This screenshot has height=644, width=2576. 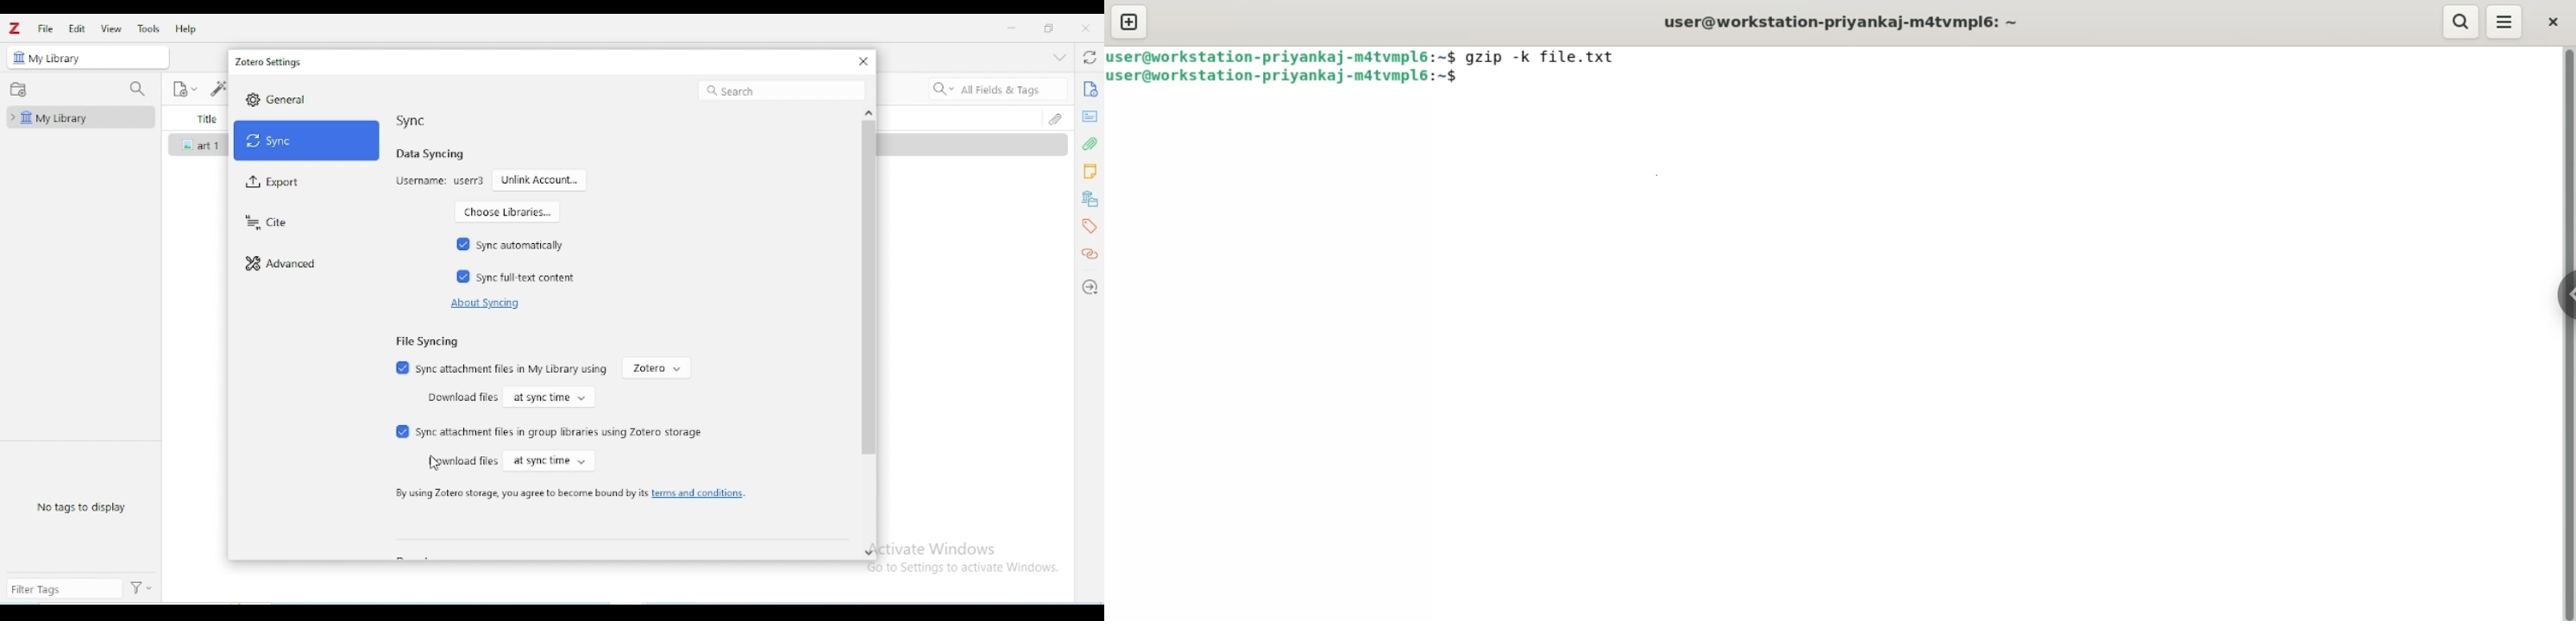 What do you see at coordinates (936, 548) in the screenshot?
I see `Activate Windows` at bounding box center [936, 548].